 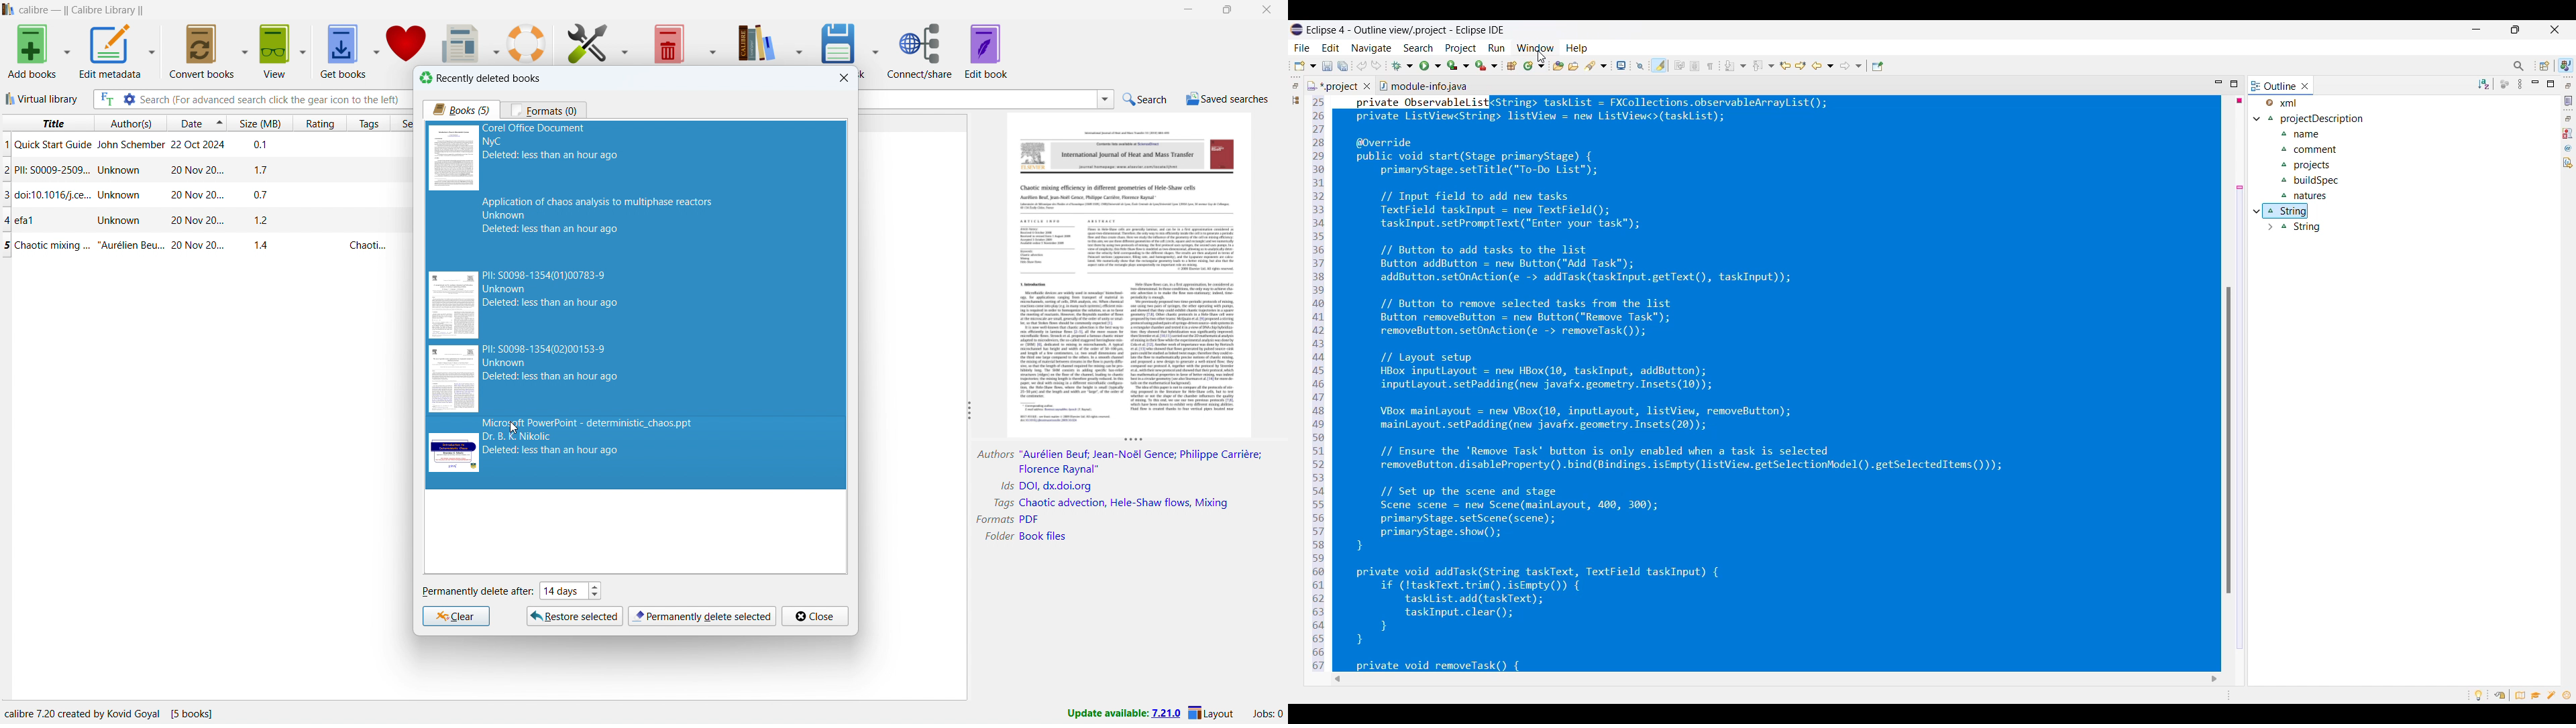 I want to click on resize, so click(x=1134, y=440).